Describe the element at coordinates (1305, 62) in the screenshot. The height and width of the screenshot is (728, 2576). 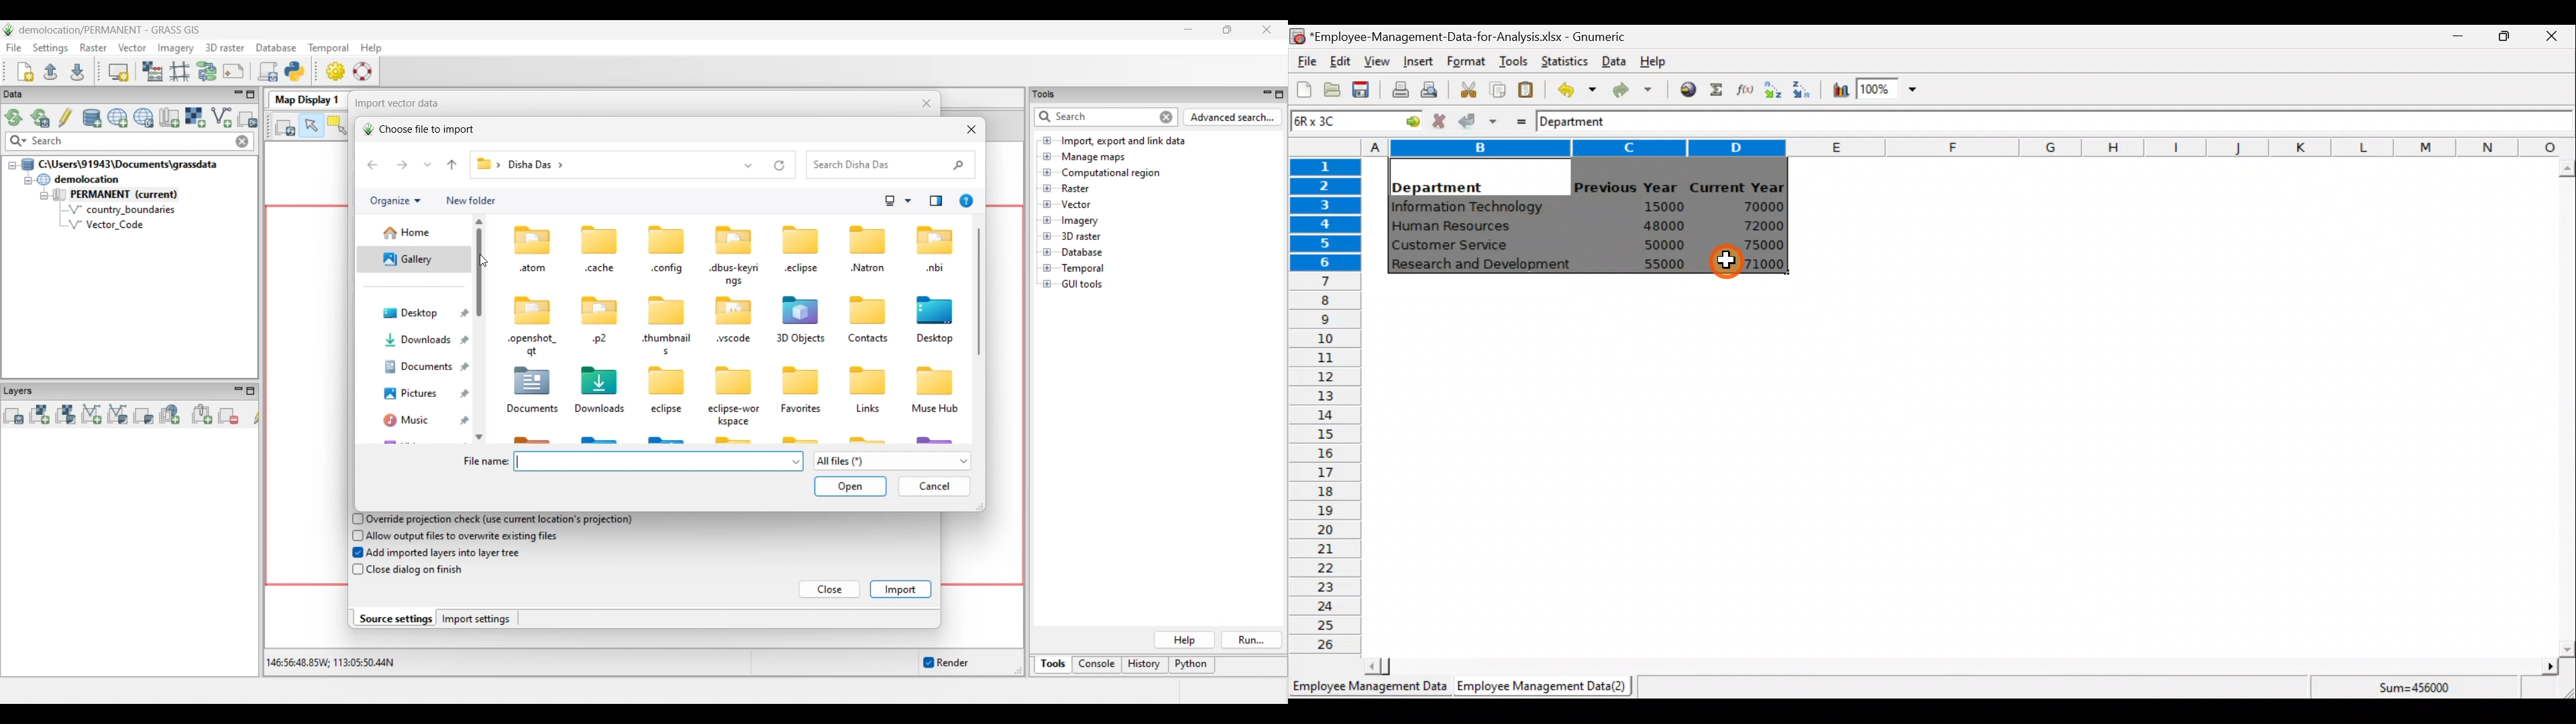
I see `File` at that location.